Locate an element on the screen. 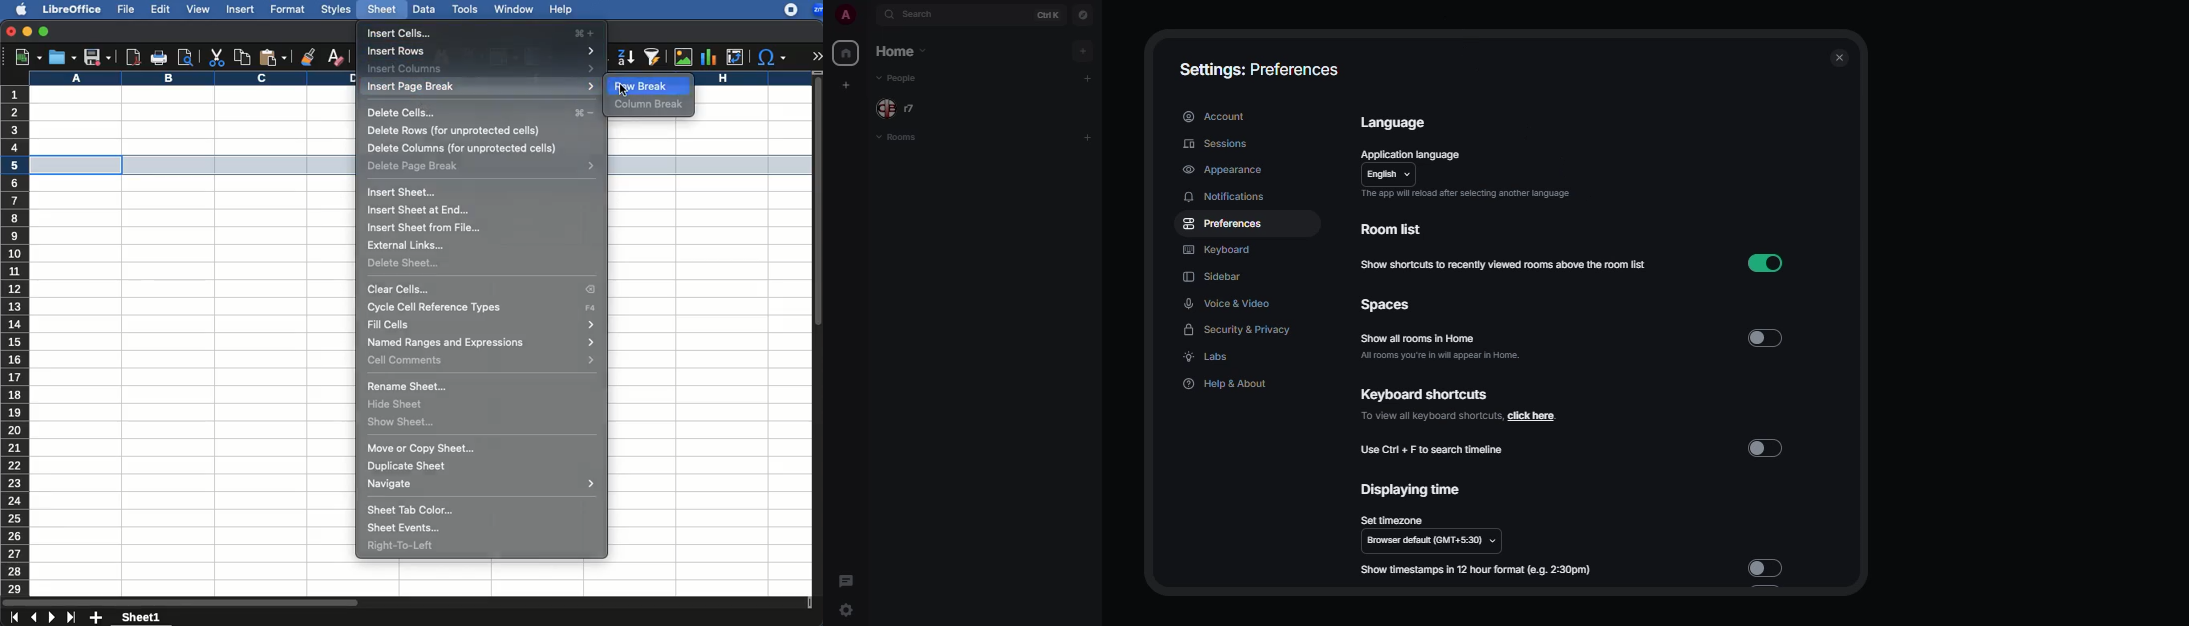 The width and height of the screenshot is (2212, 644). show shortcuts to recently viewed rooms above the room list is located at coordinates (1505, 265).